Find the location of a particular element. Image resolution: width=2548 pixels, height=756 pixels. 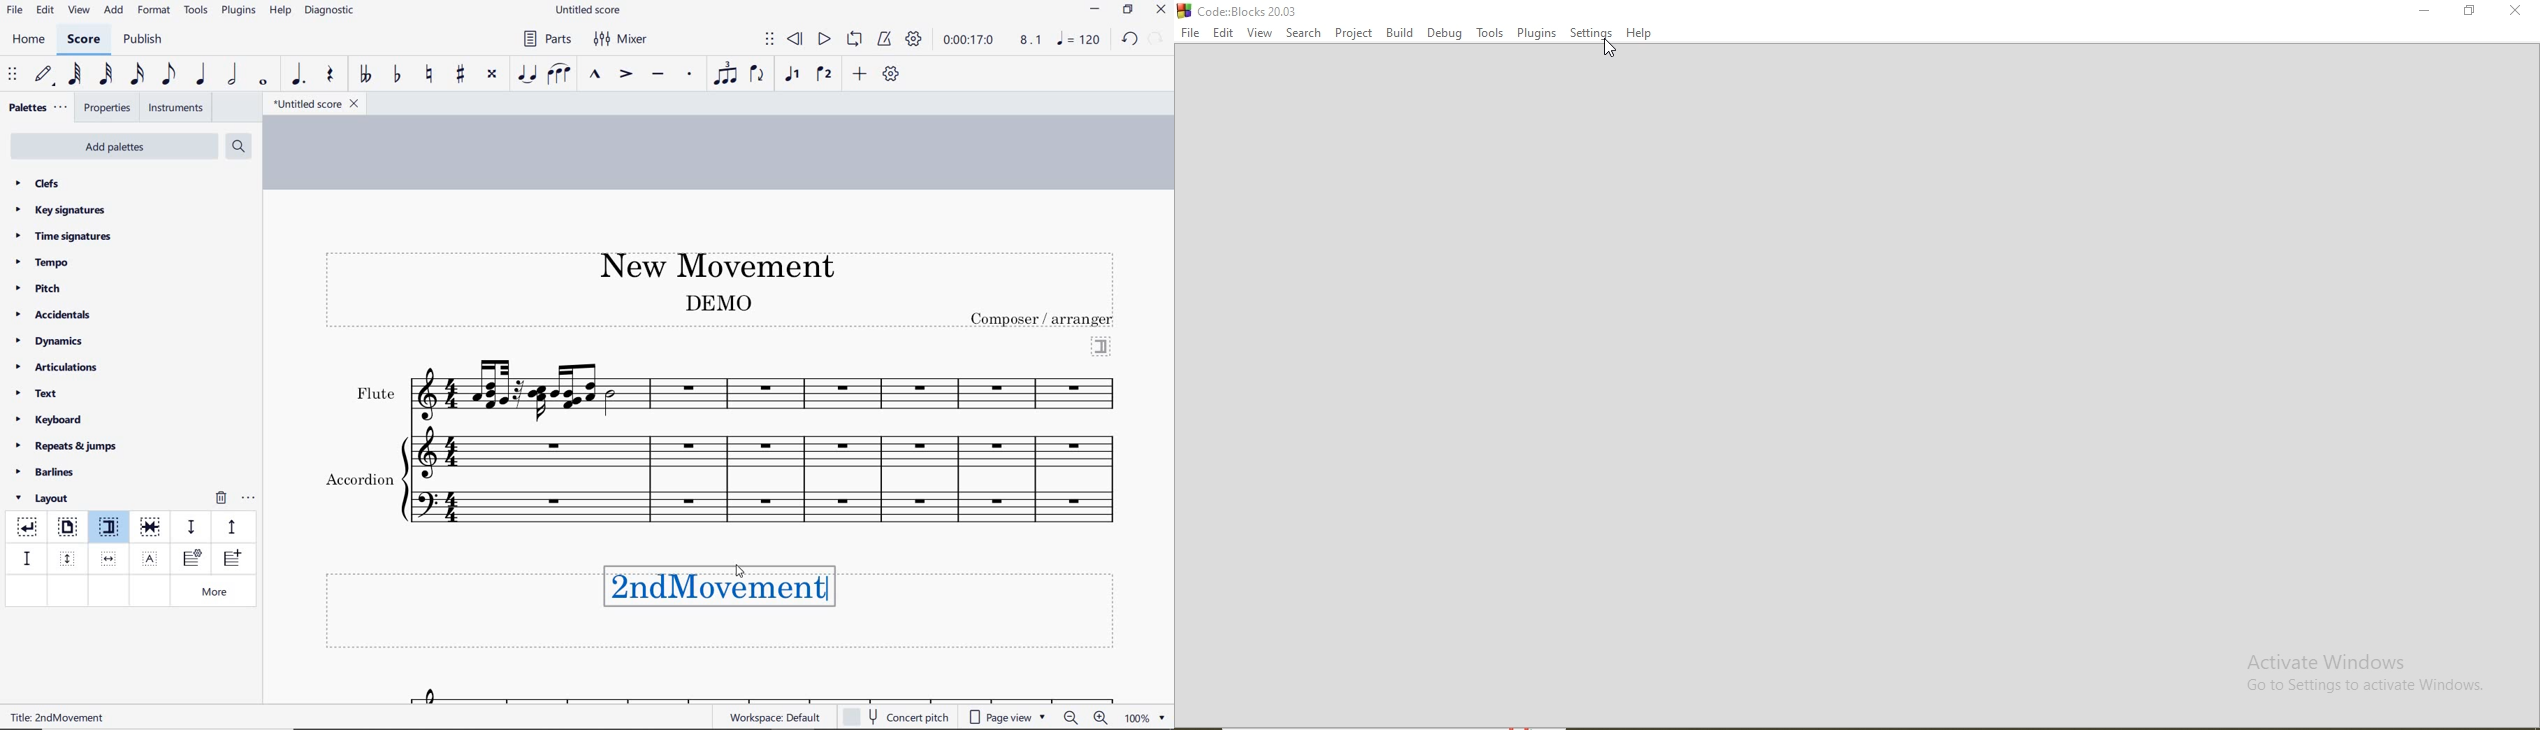

16th note is located at coordinates (138, 75).